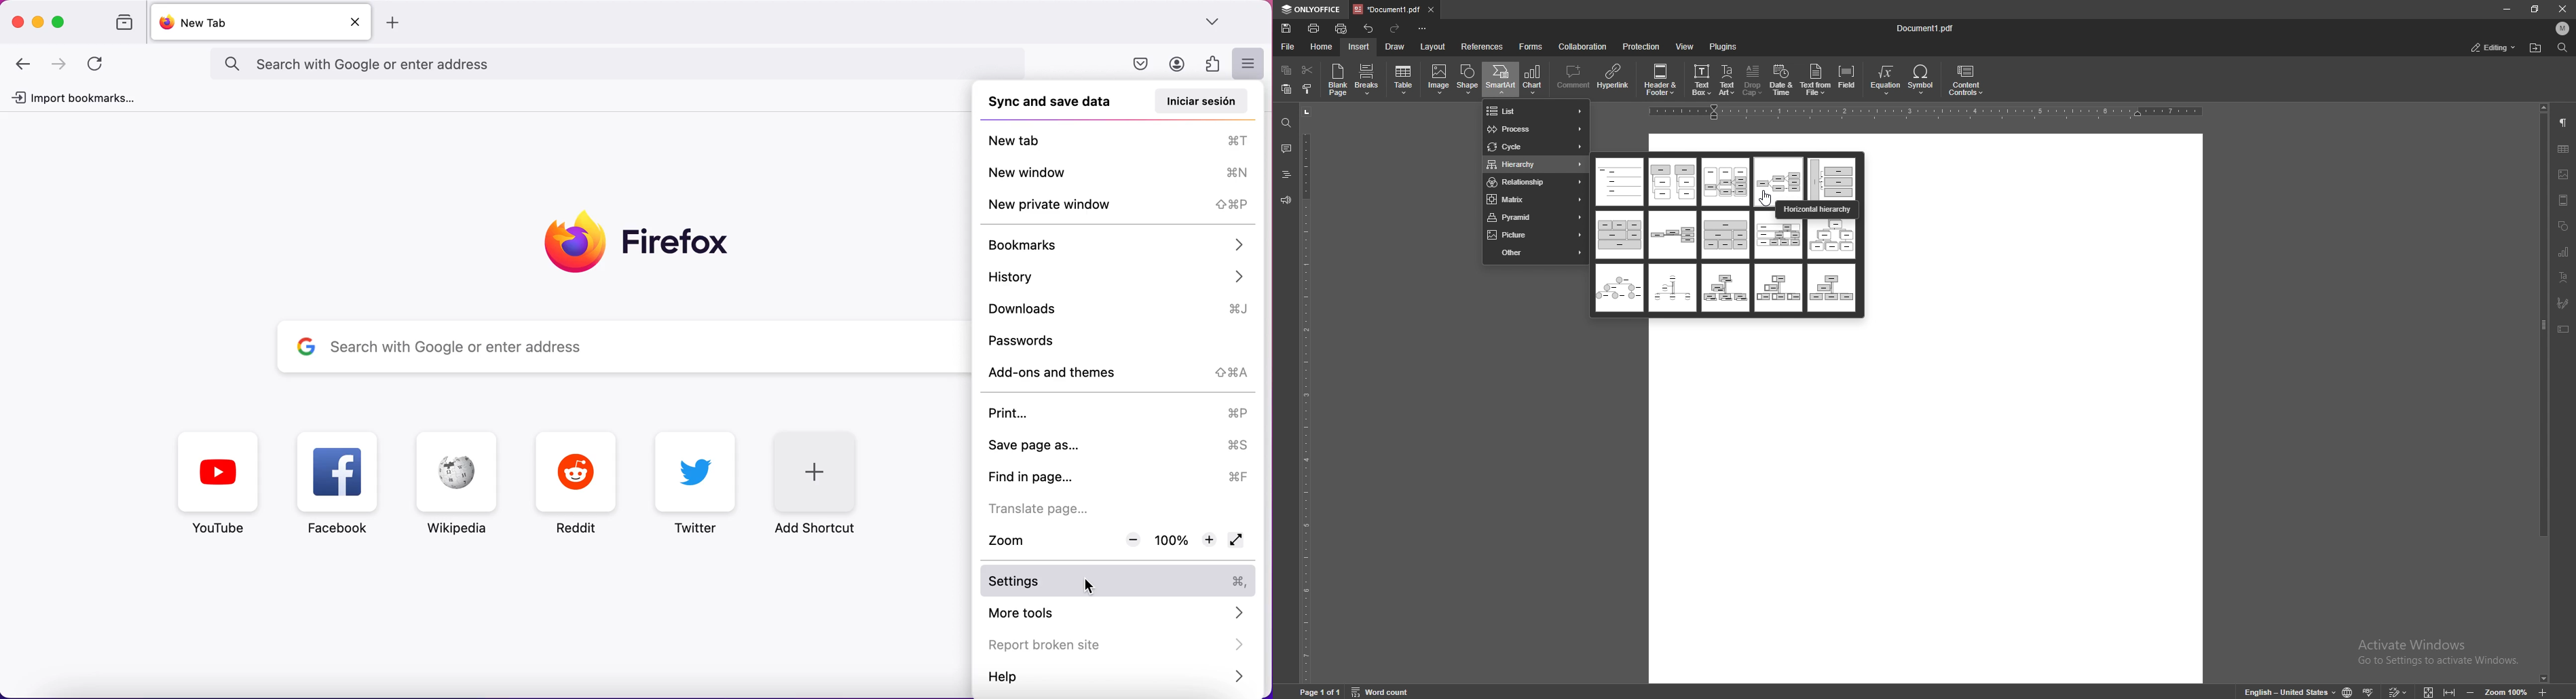  Describe the element at coordinates (2535, 9) in the screenshot. I see `resize` at that location.